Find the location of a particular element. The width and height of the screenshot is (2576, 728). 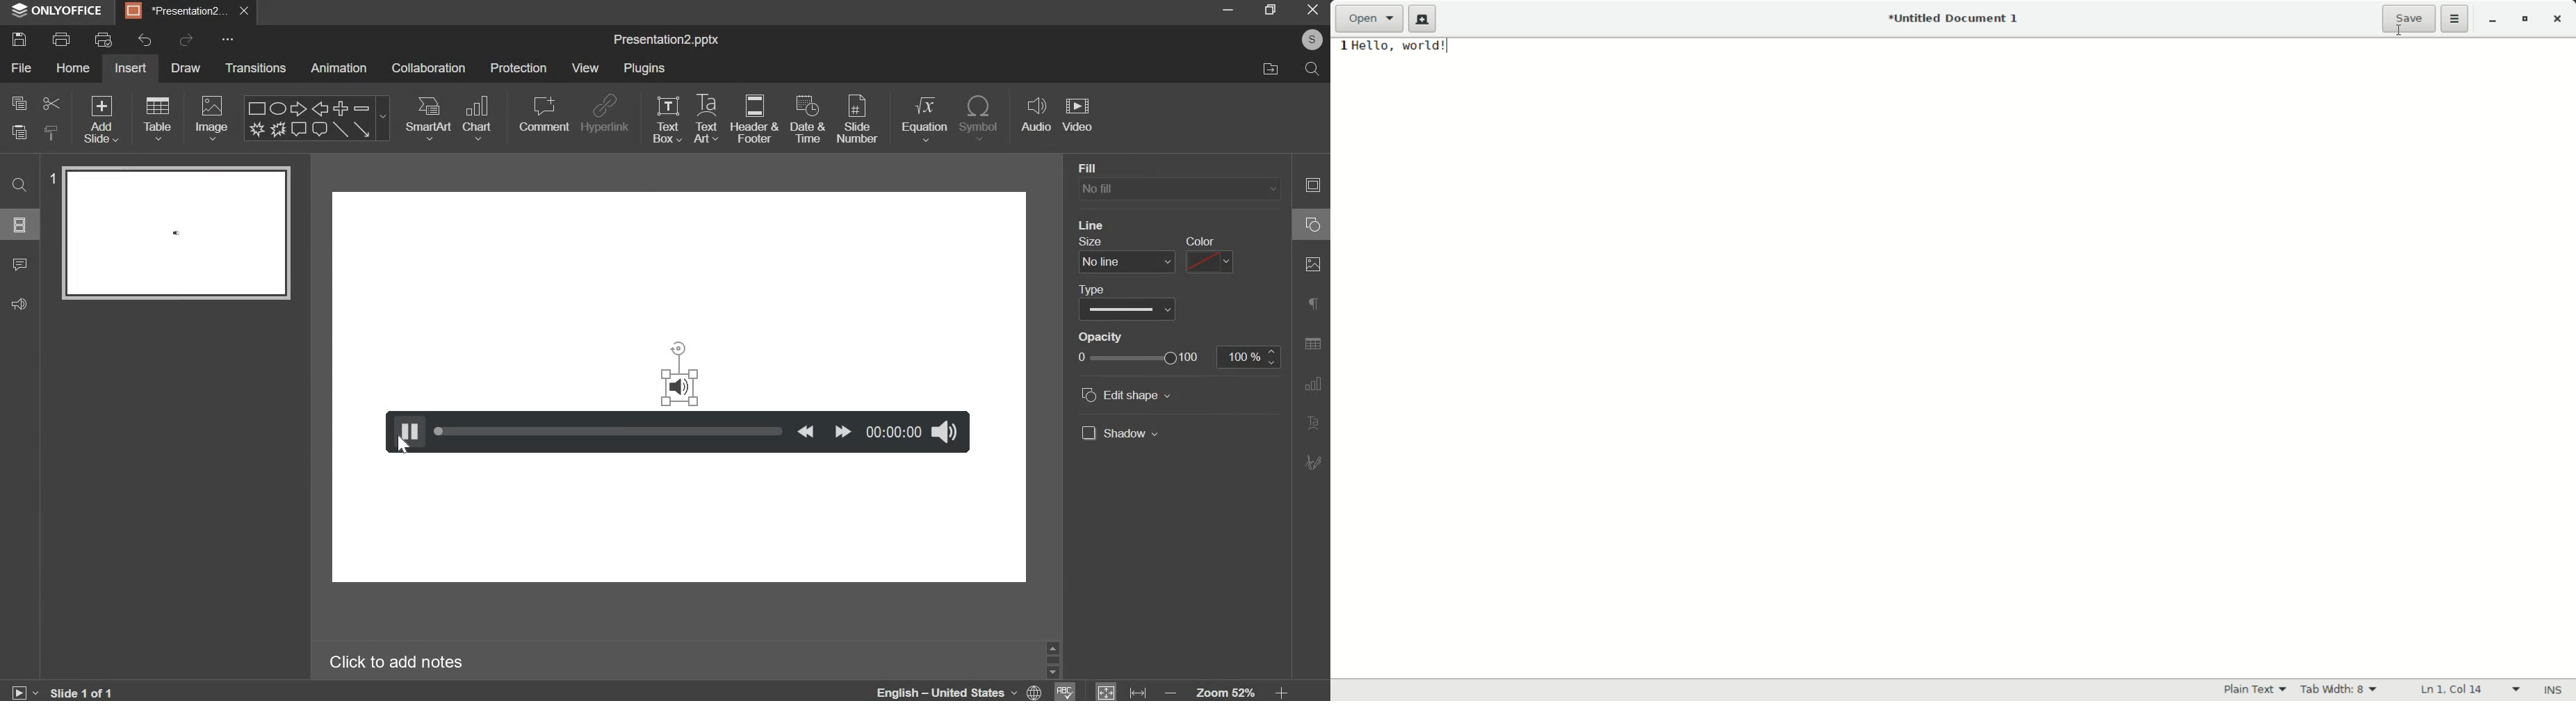

active slide out of total slides is located at coordinates (83, 691).